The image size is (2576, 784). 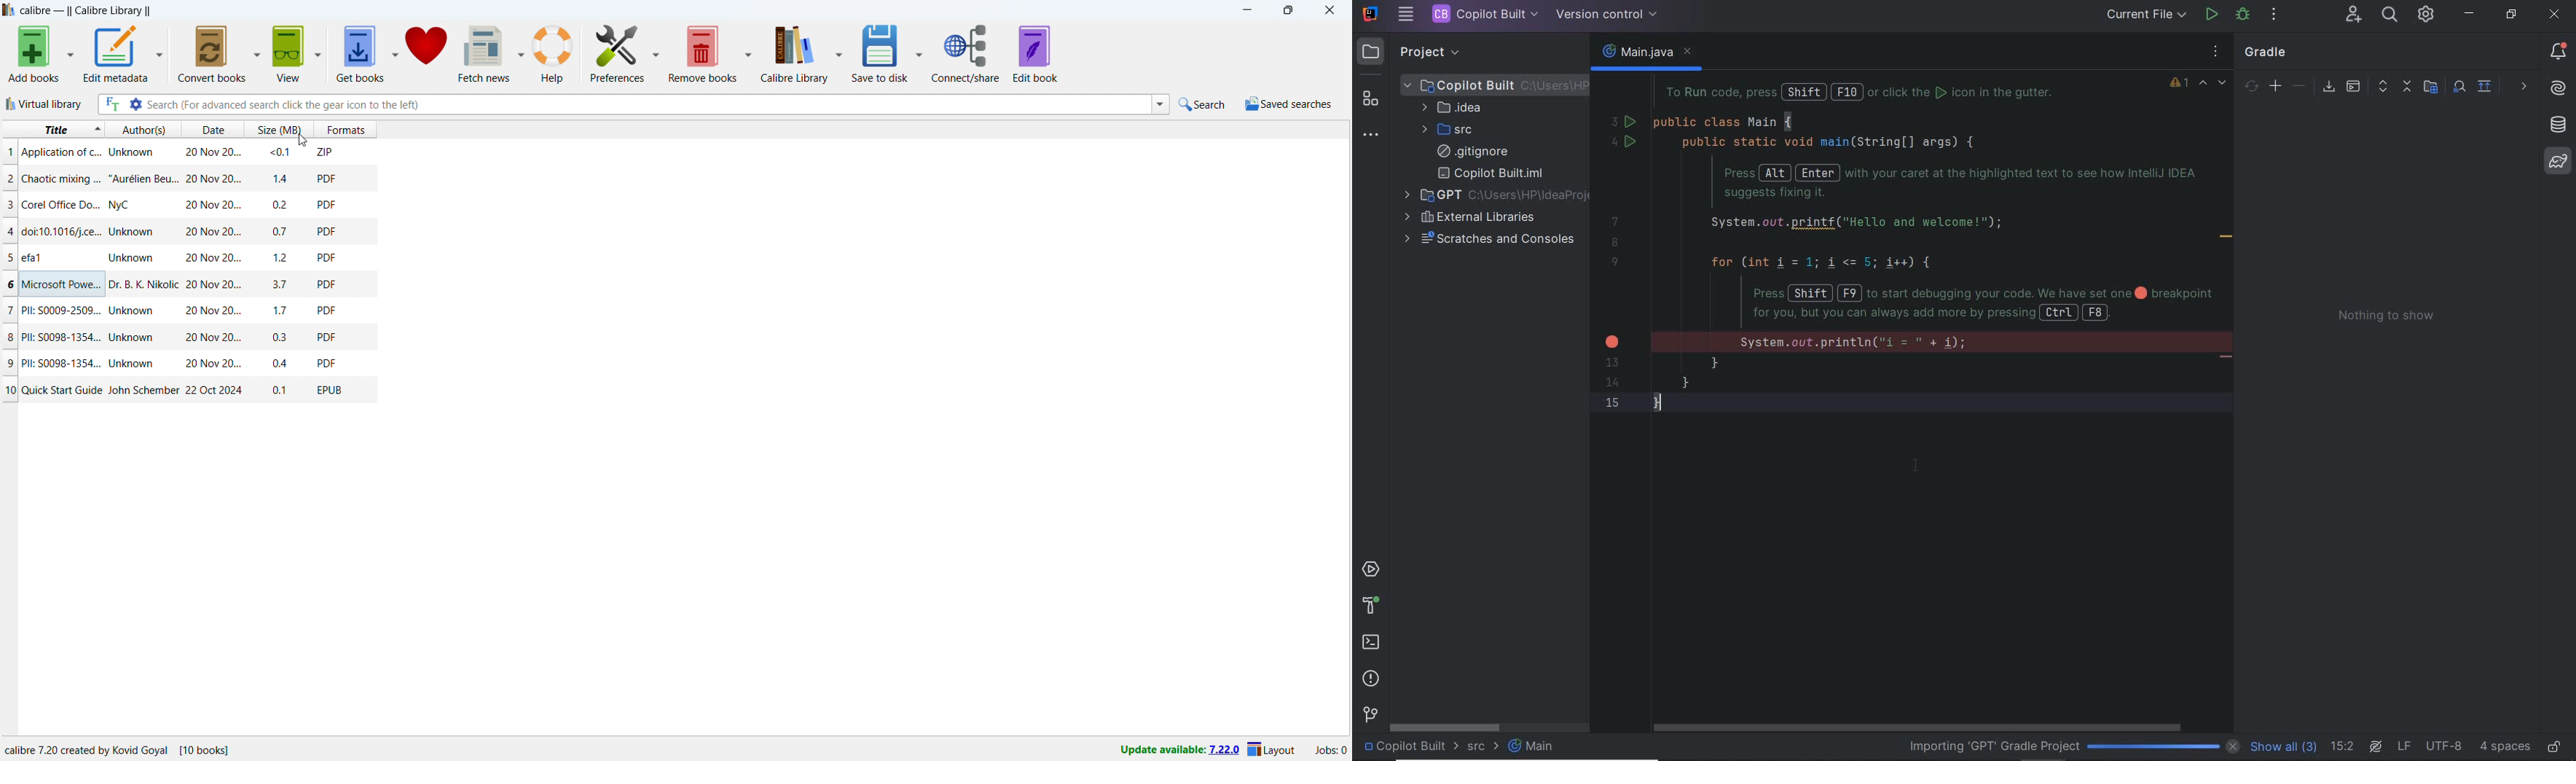 I want to click on execute gradle task, so click(x=2352, y=87).